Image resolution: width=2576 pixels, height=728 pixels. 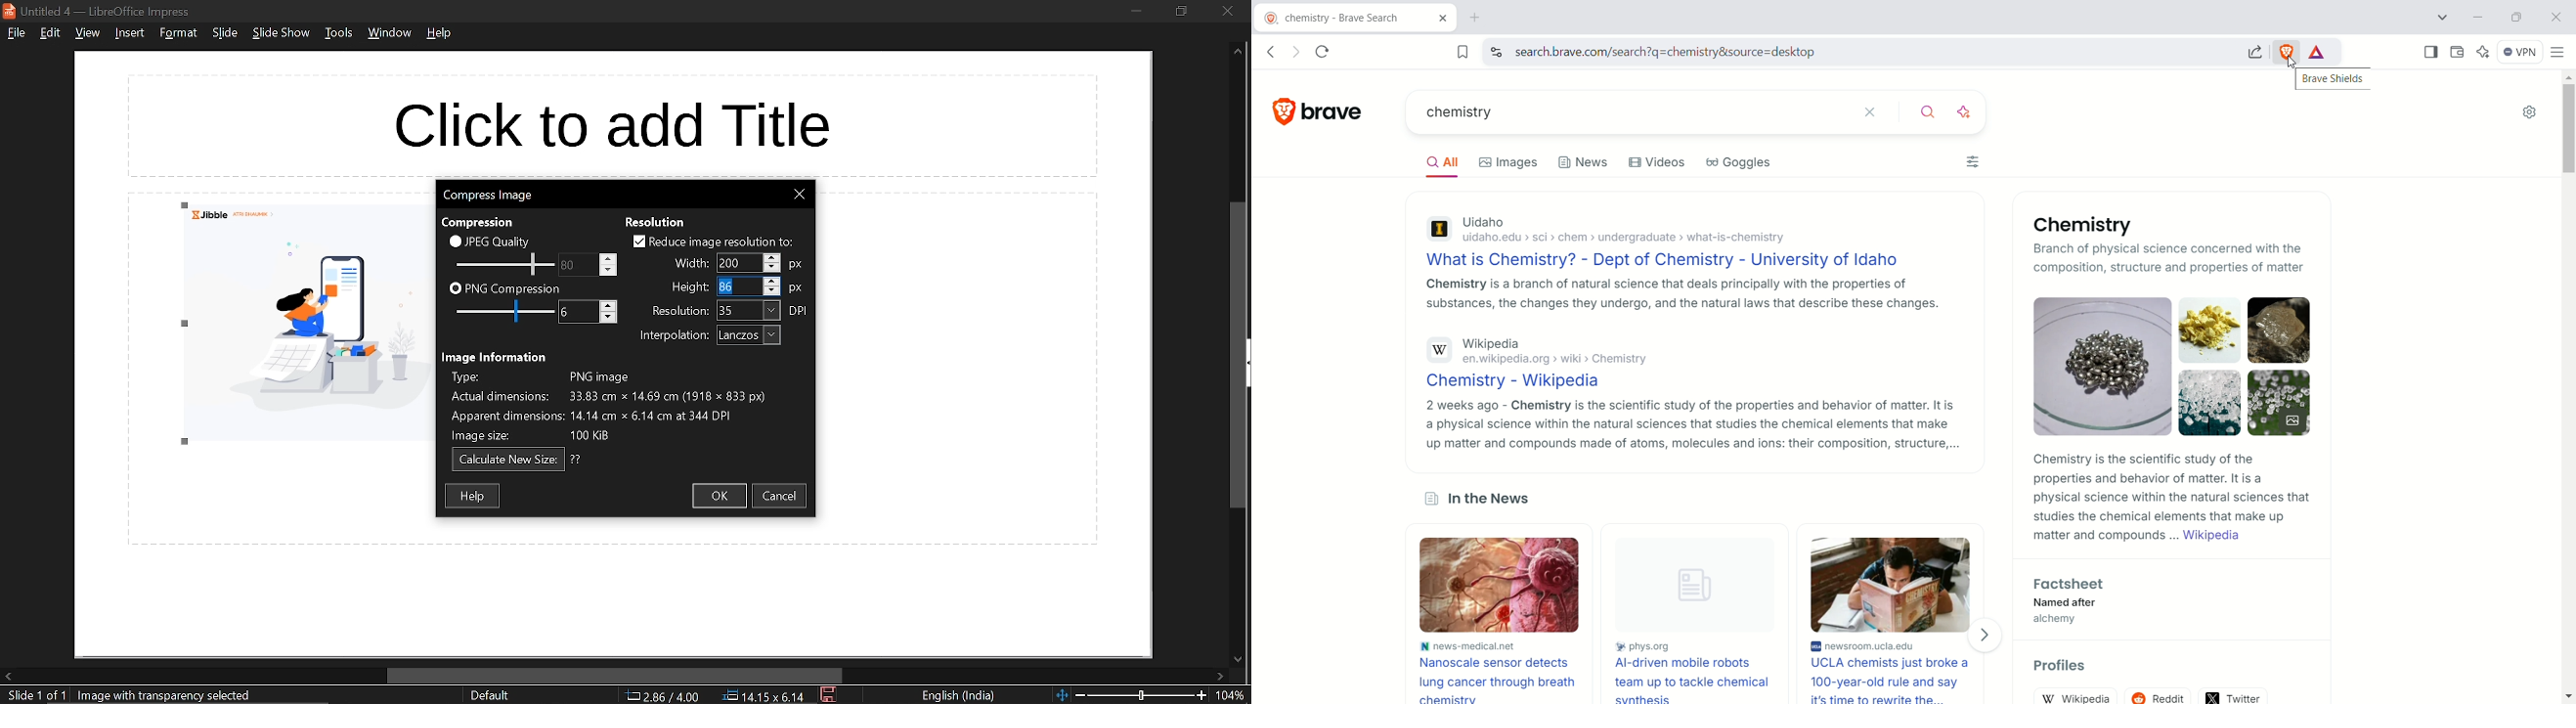 I want to click on slide, so click(x=225, y=33).